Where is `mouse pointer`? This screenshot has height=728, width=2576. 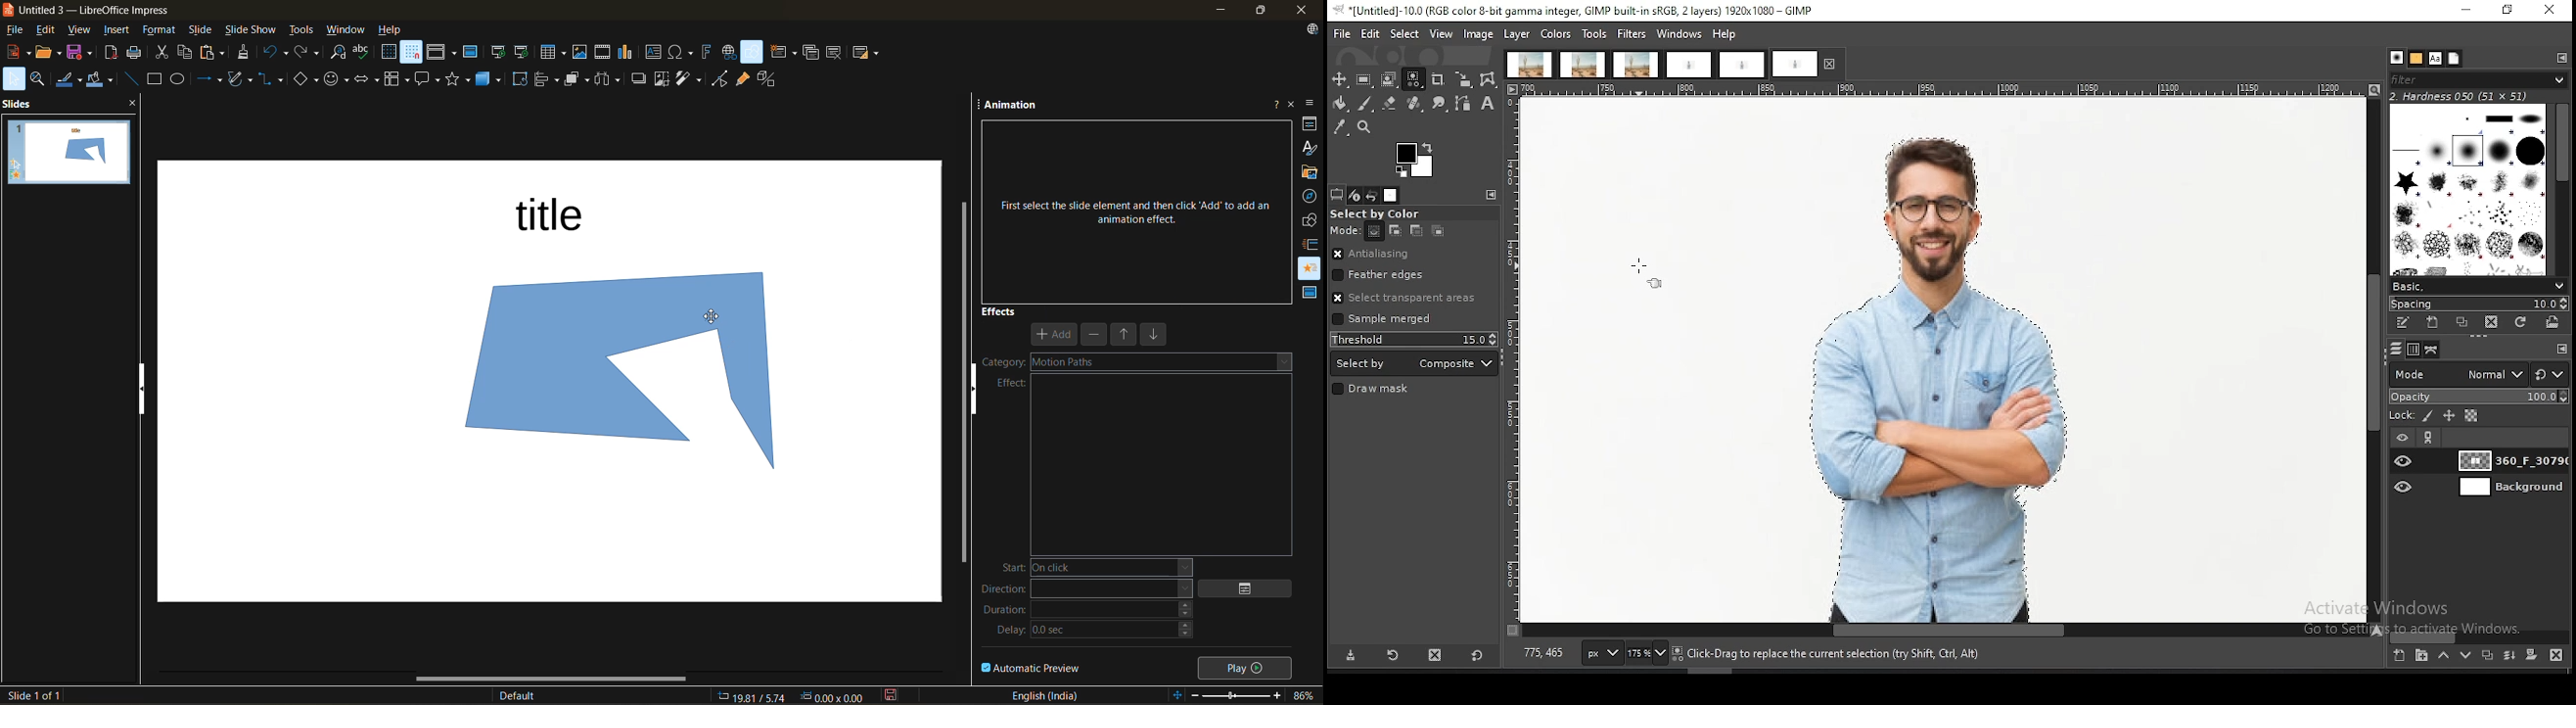 mouse pointer is located at coordinates (1648, 271).